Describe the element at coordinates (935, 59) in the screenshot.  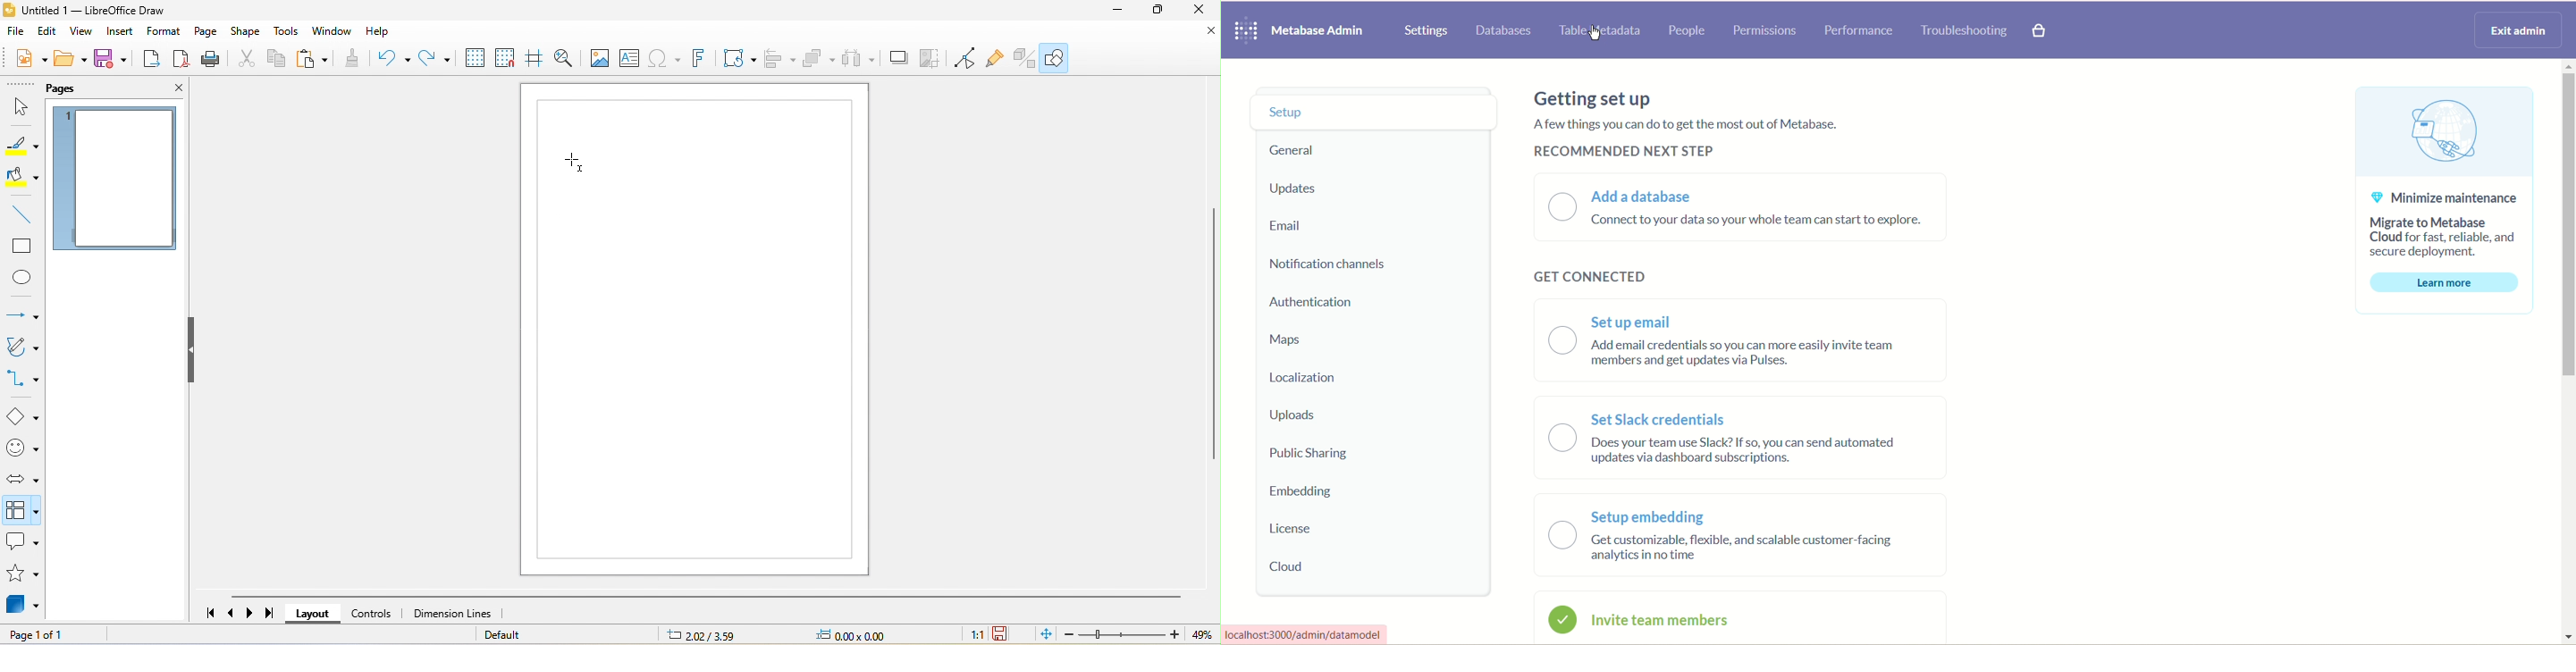
I see `crop image` at that location.